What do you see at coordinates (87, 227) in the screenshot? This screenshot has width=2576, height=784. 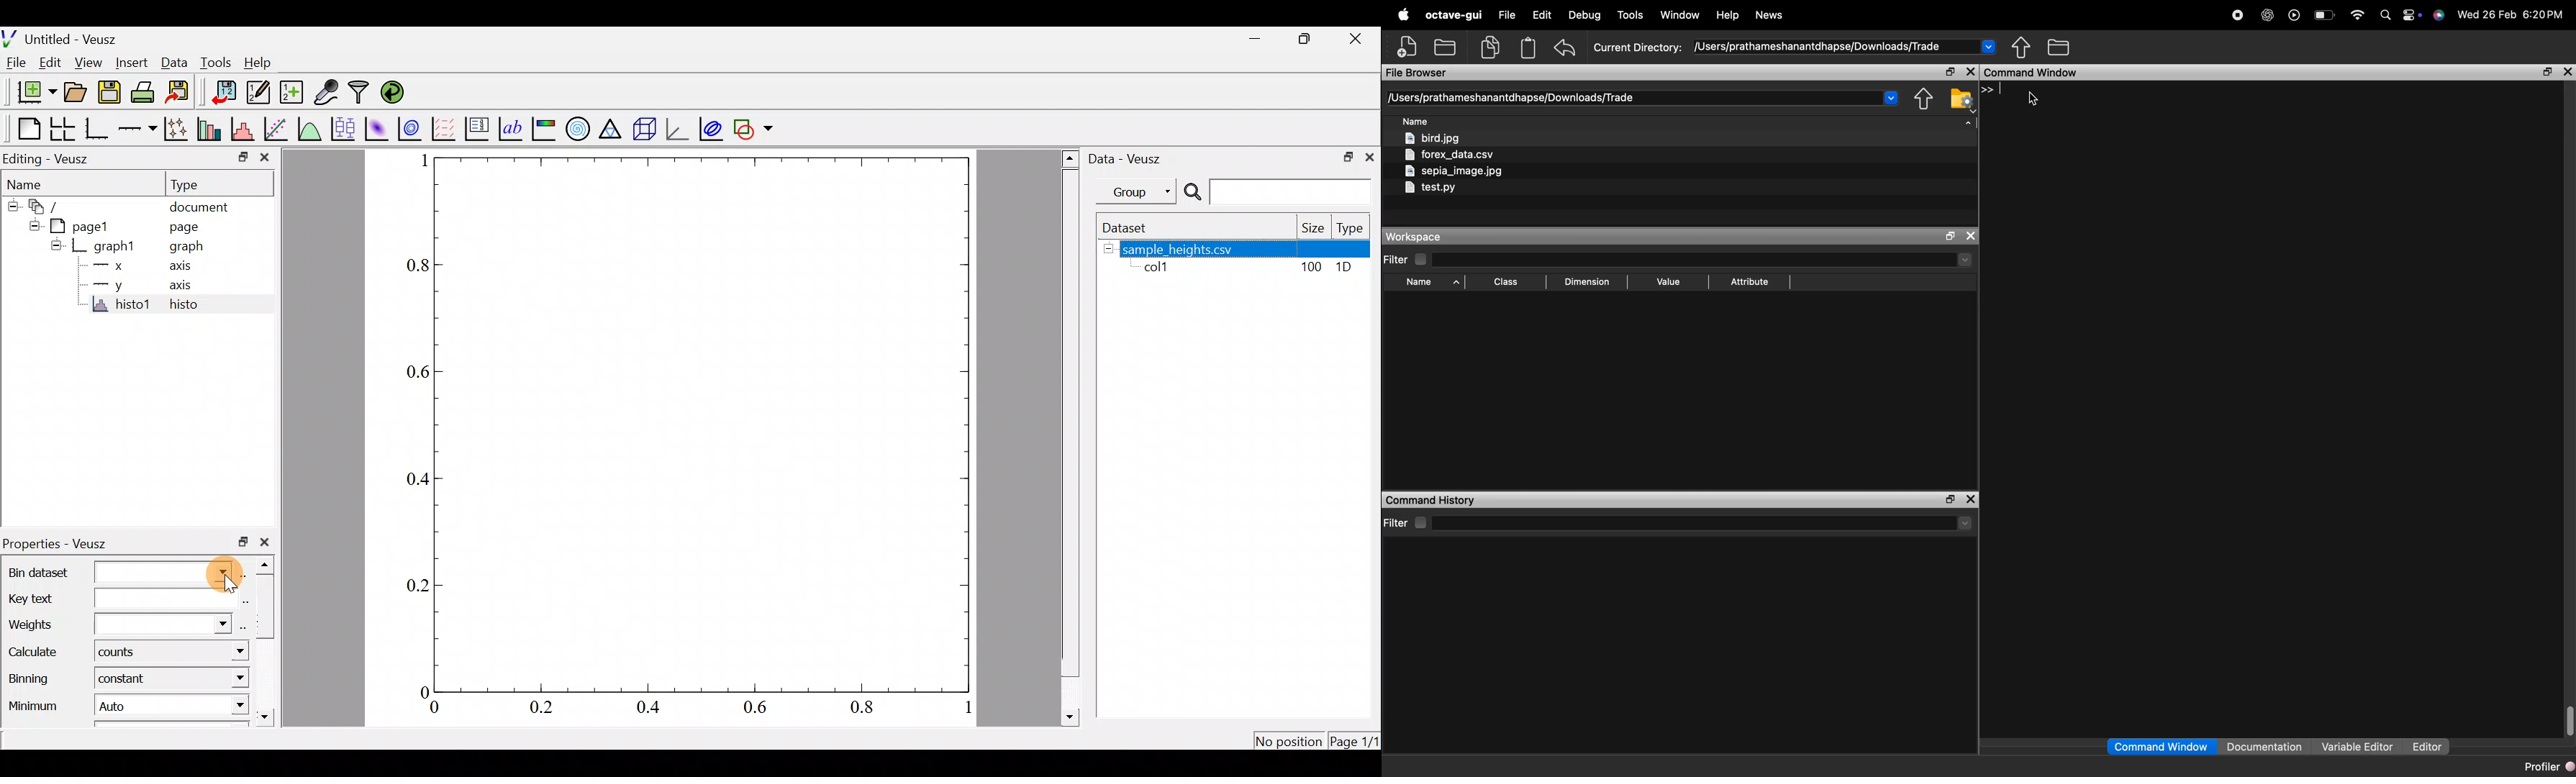 I see `page` at bounding box center [87, 227].